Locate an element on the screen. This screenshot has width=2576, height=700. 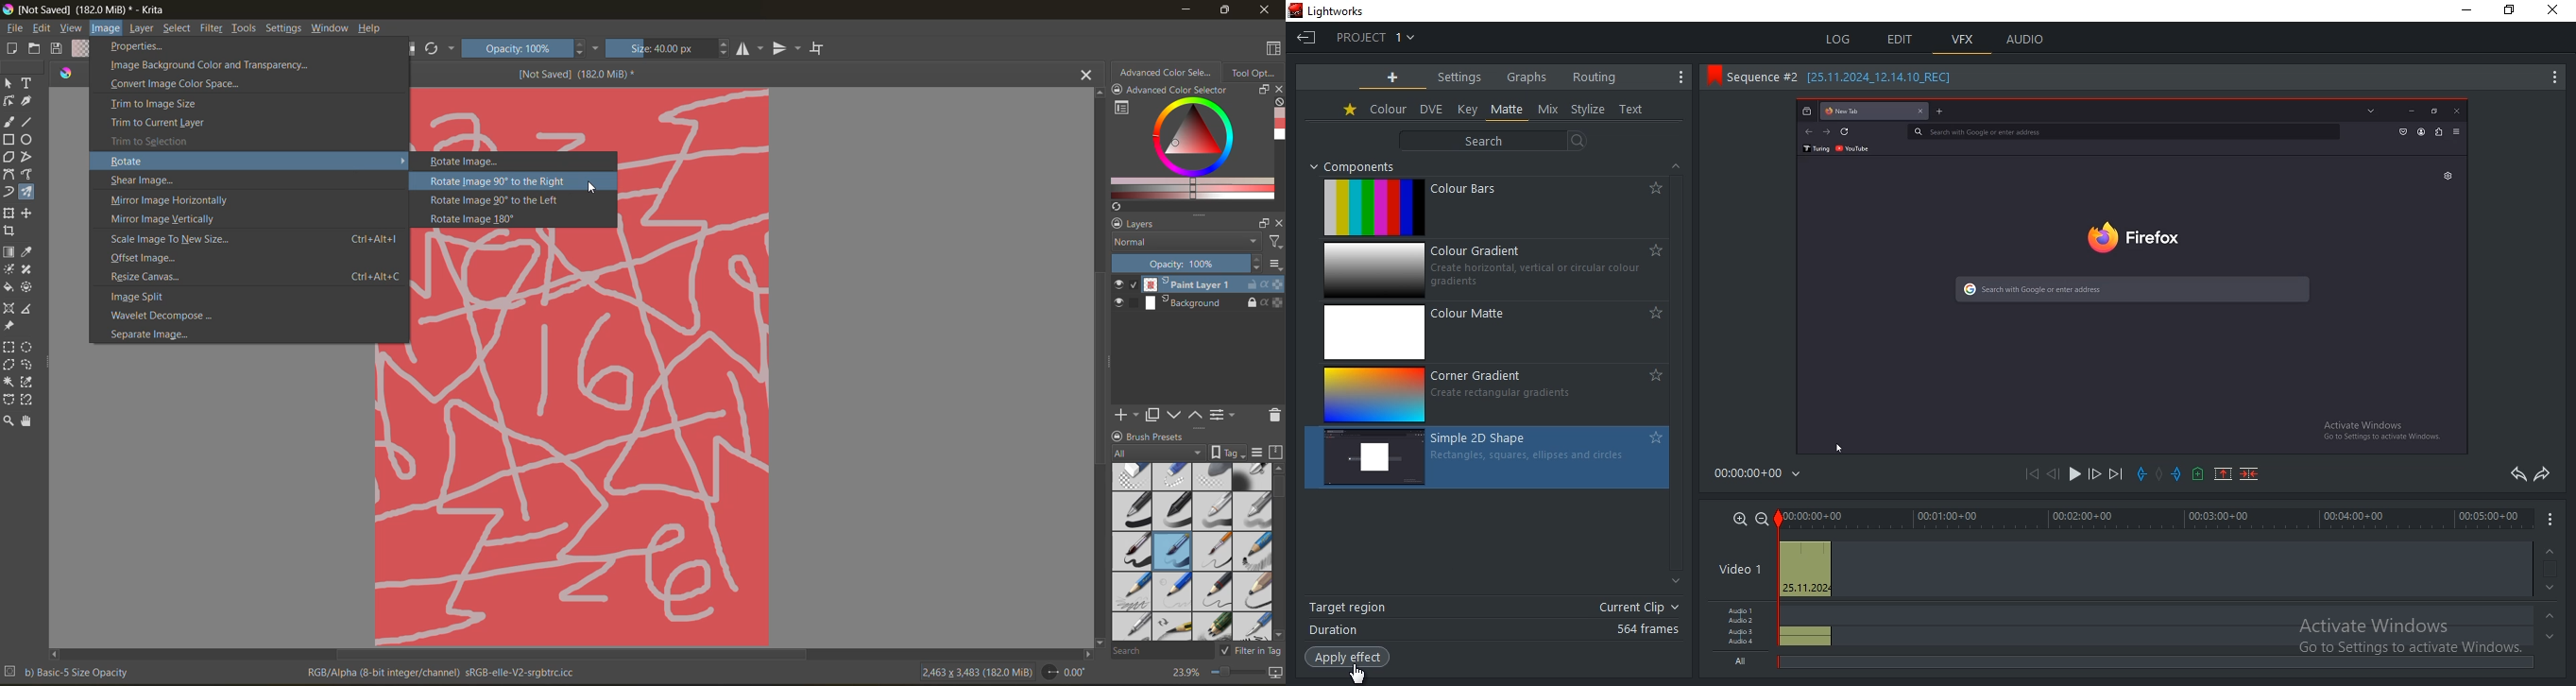
offset image is located at coordinates (157, 259).